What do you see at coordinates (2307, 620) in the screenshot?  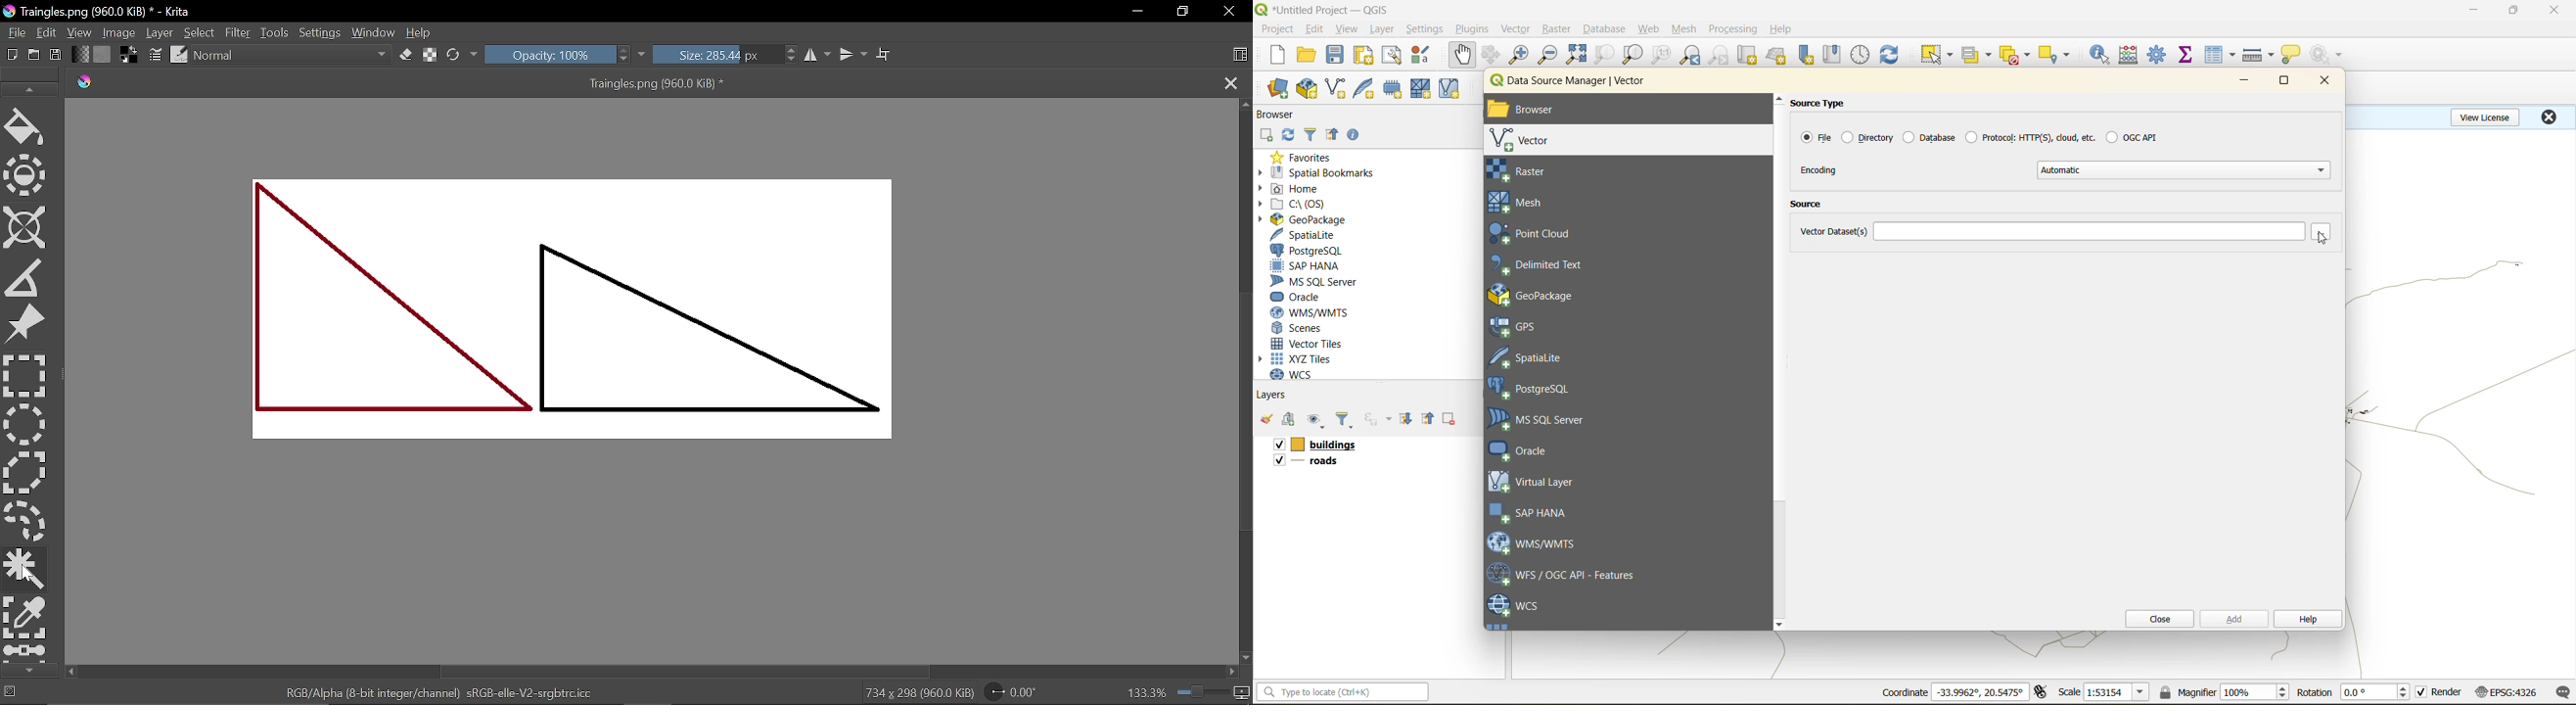 I see `help` at bounding box center [2307, 620].